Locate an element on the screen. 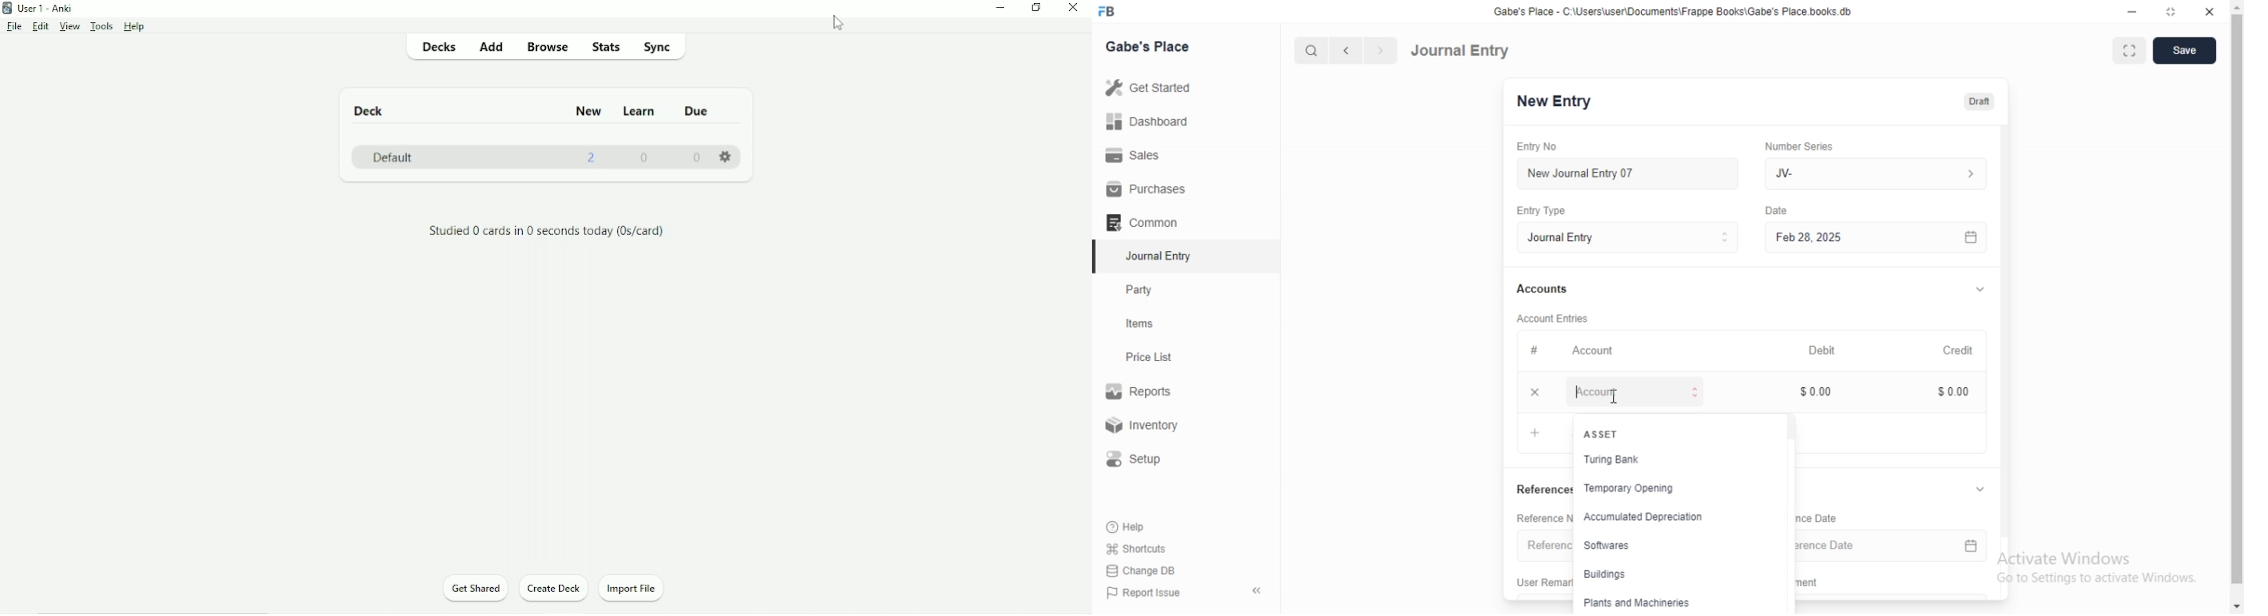  save is located at coordinates (2186, 52).